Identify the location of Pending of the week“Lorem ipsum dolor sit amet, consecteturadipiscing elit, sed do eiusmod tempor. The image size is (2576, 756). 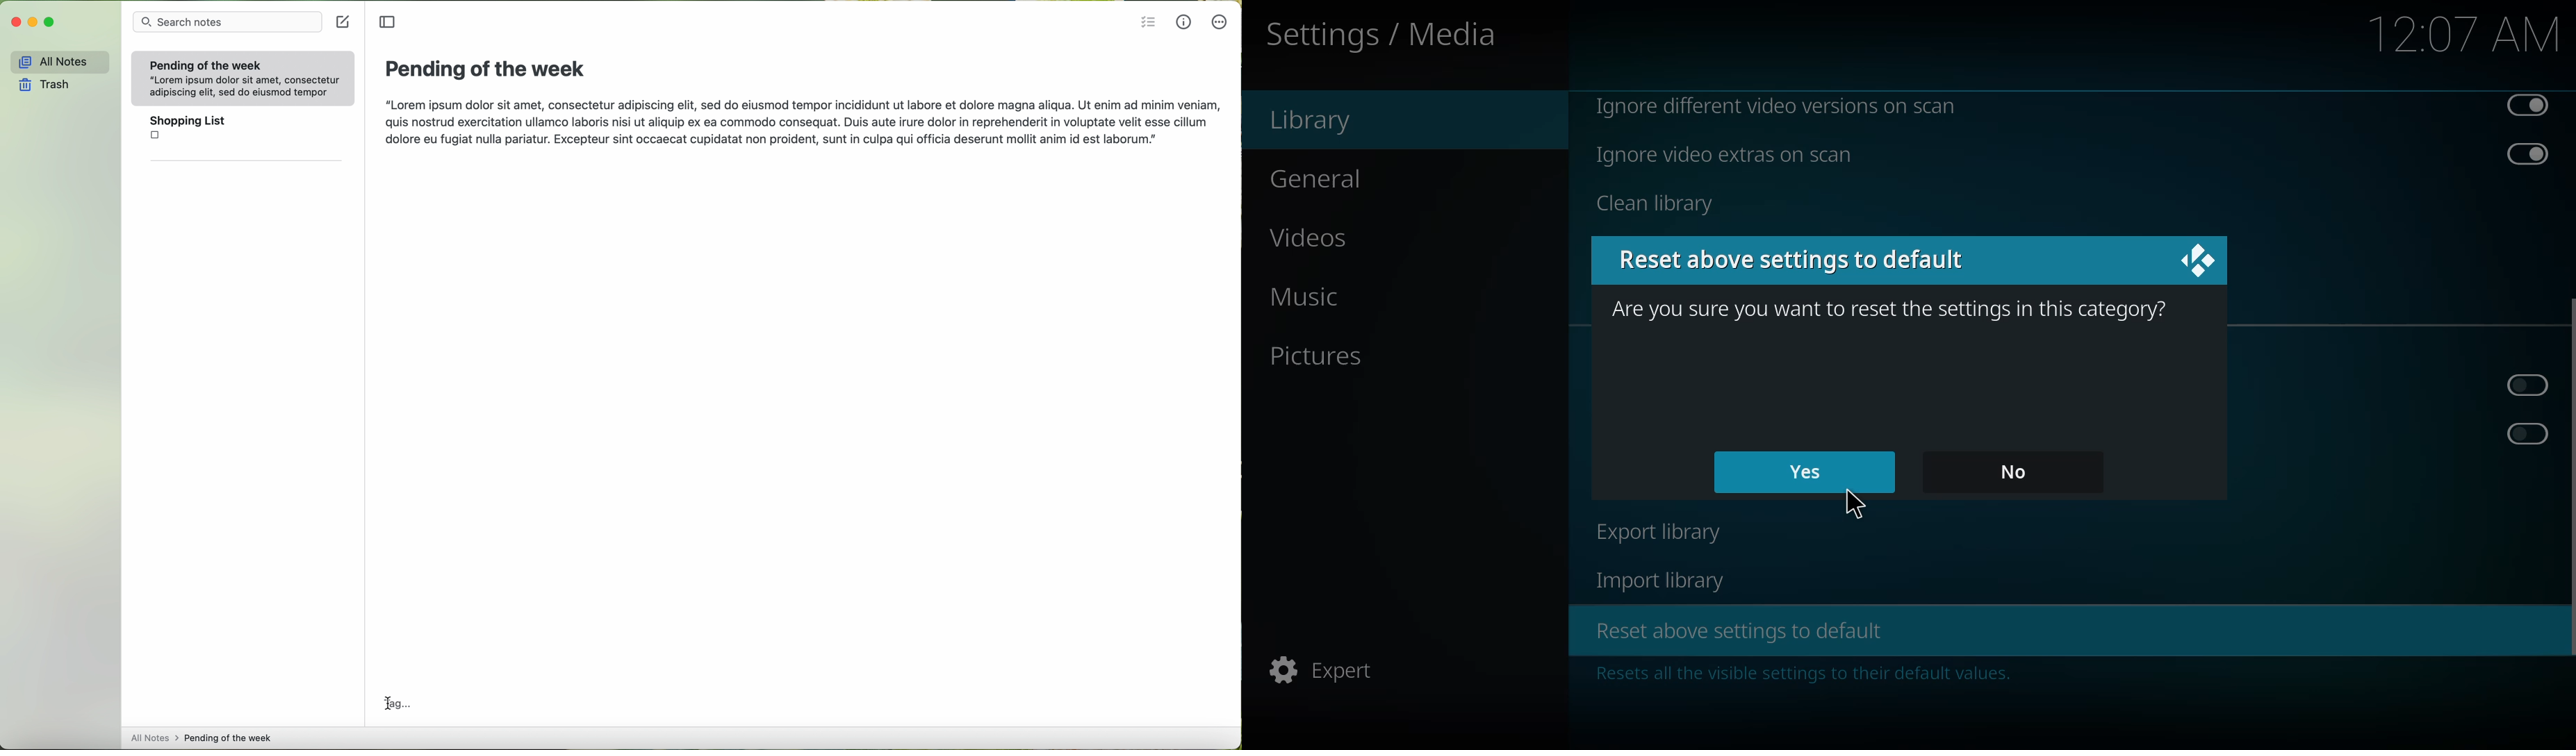
(242, 76).